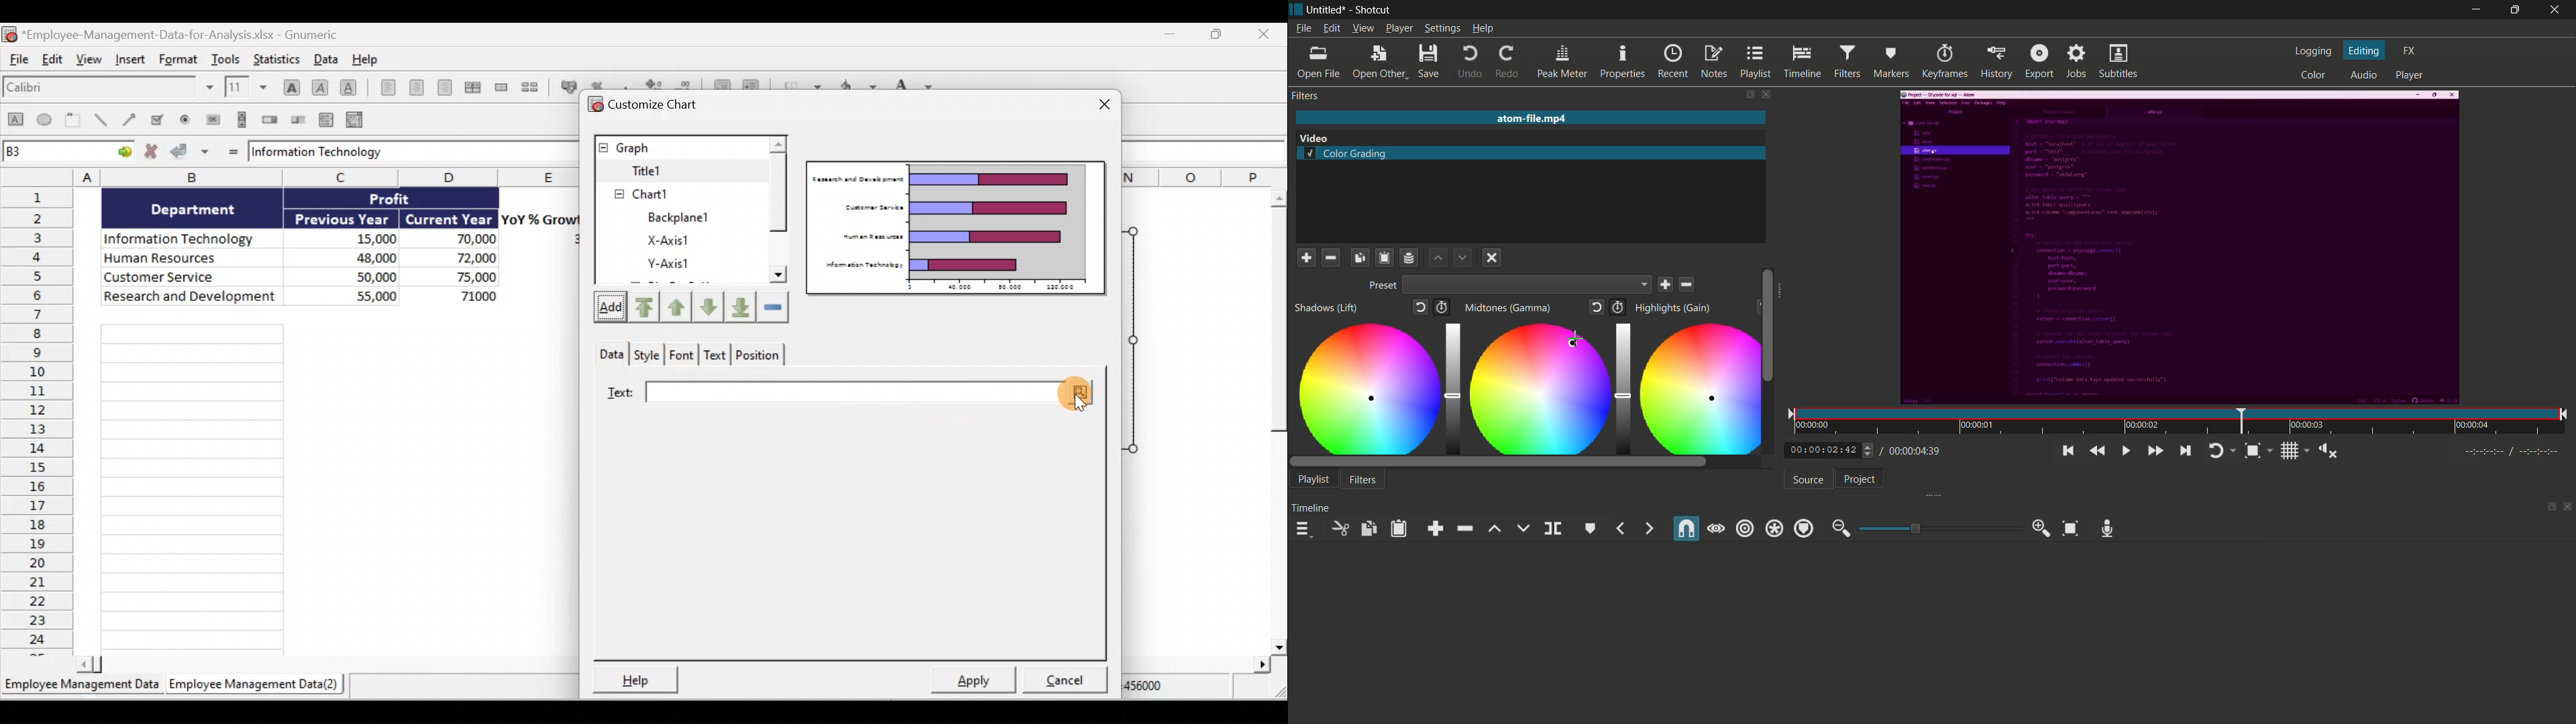 The width and height of the screenshot is (2576, 728). What do you see at coordinates (1522, 528) in the screenshot?
I see `overwrite` at bounding box center [1522, 528].